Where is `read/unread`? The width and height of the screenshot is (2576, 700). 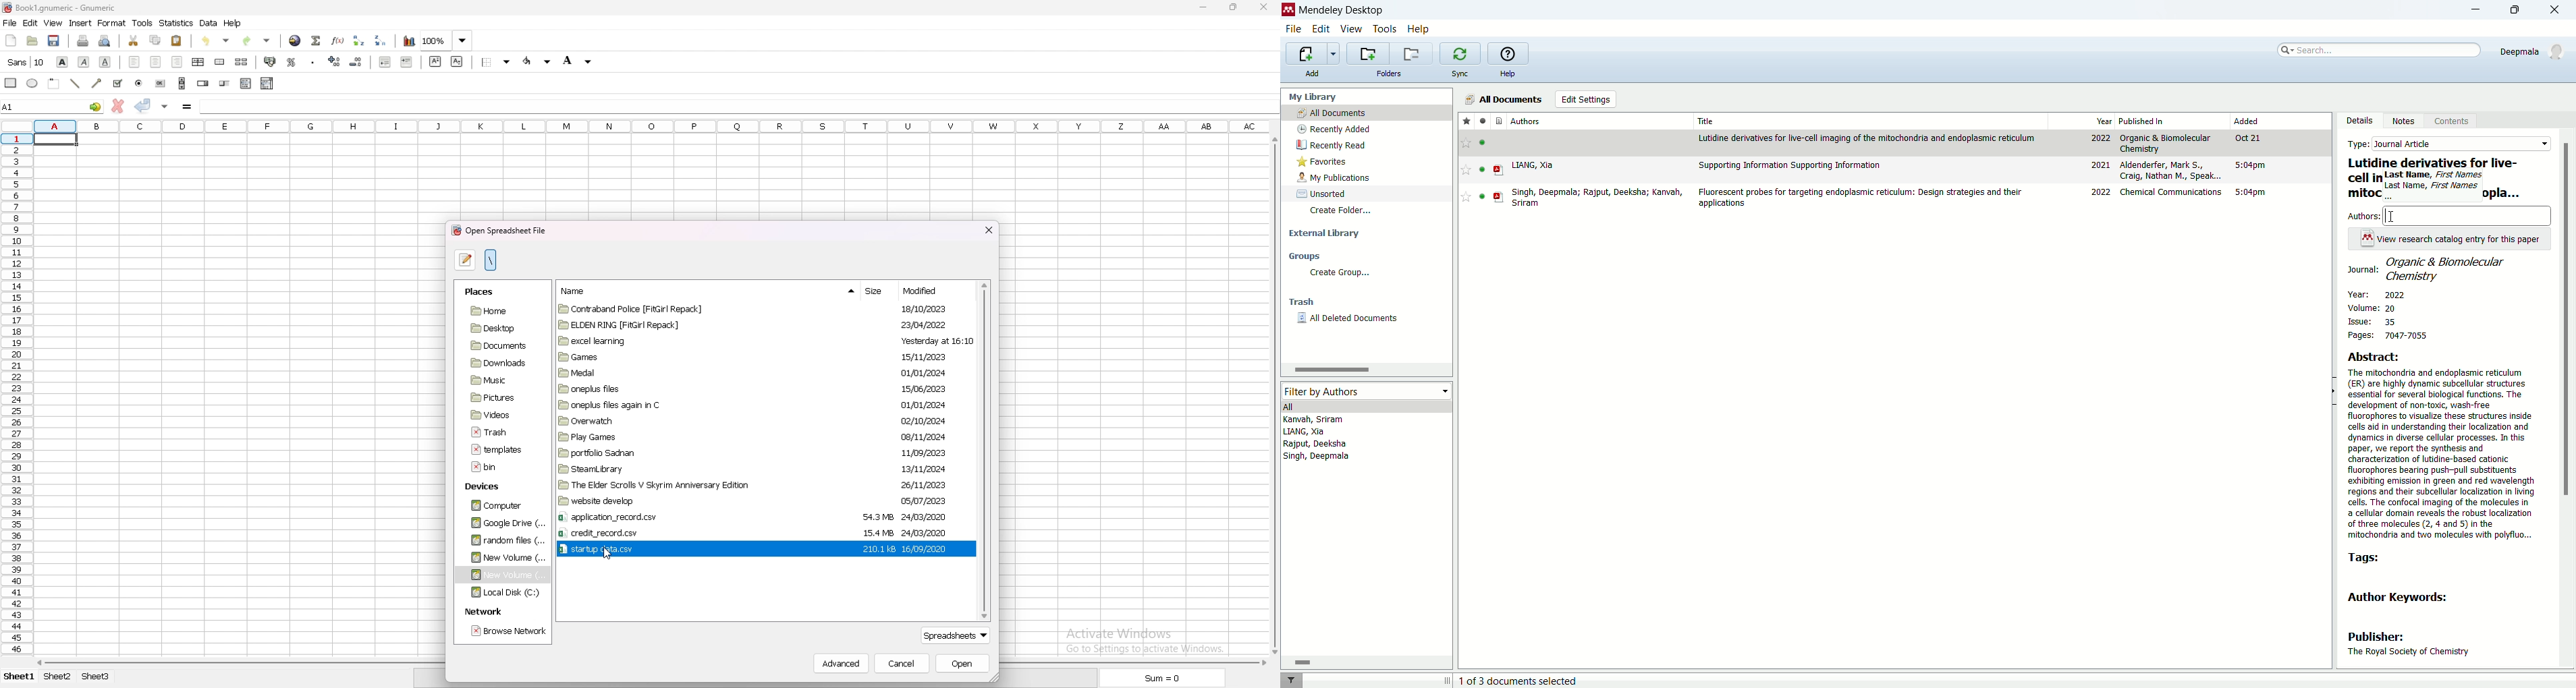 read/unread is located at coordinates (1483, 121).